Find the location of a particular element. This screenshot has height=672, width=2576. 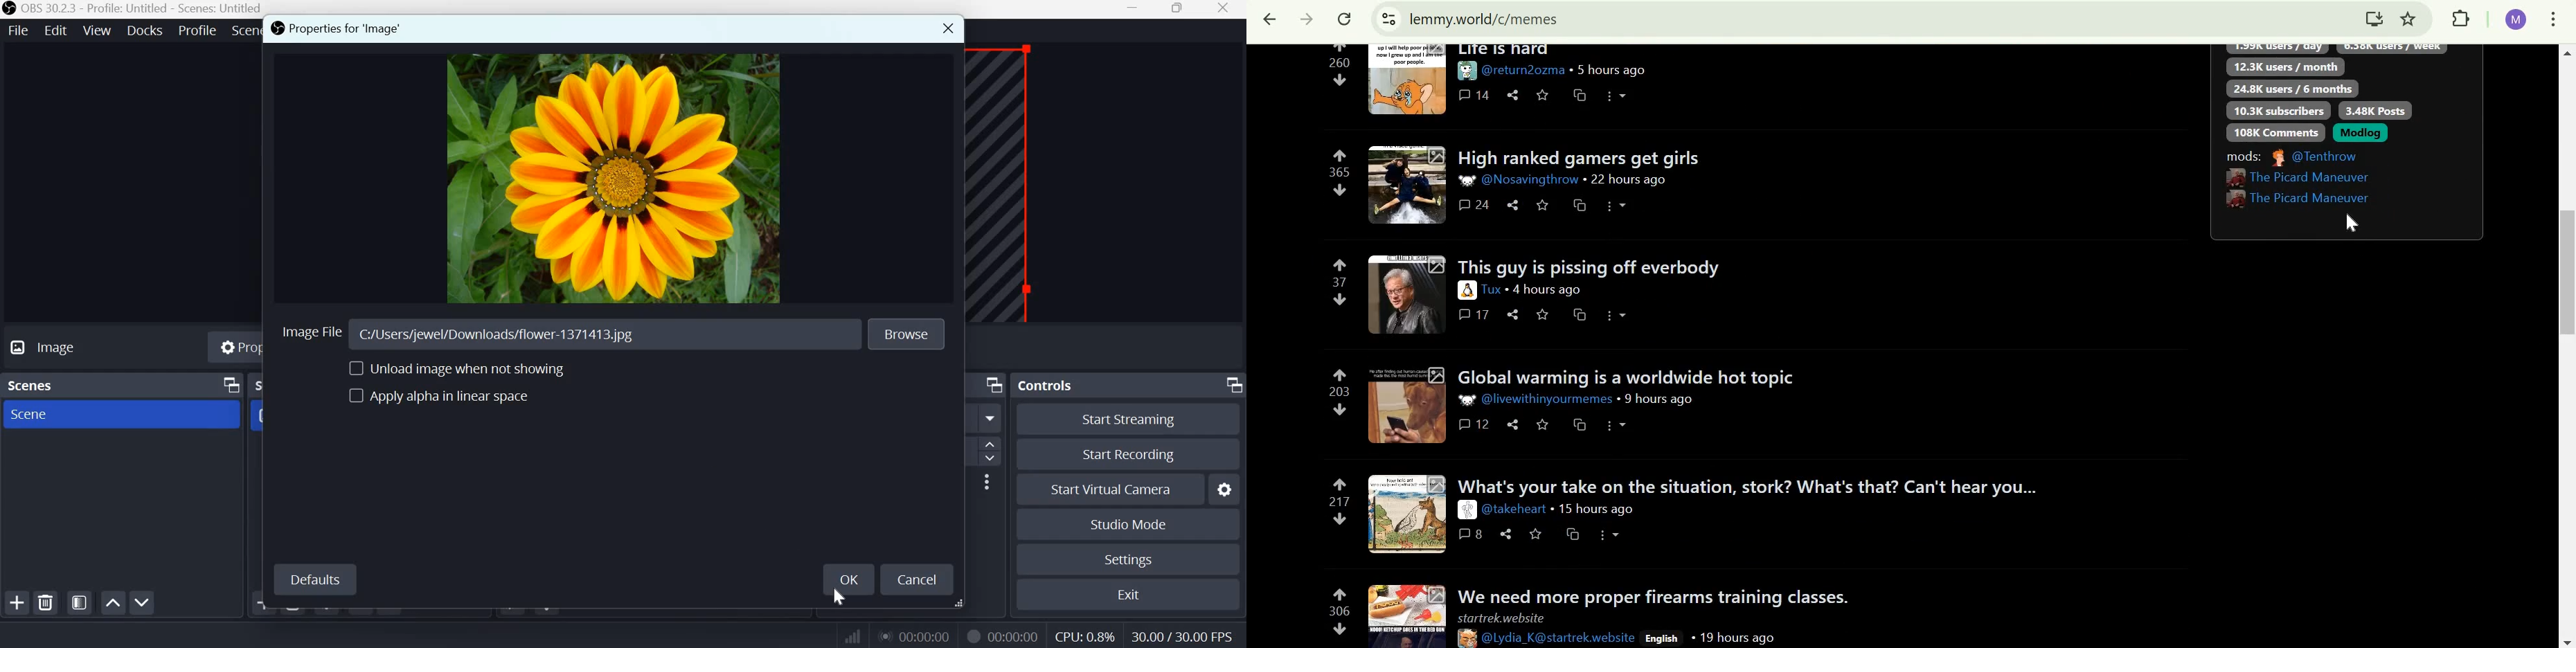

user id is located at coordinates (1494, 290).